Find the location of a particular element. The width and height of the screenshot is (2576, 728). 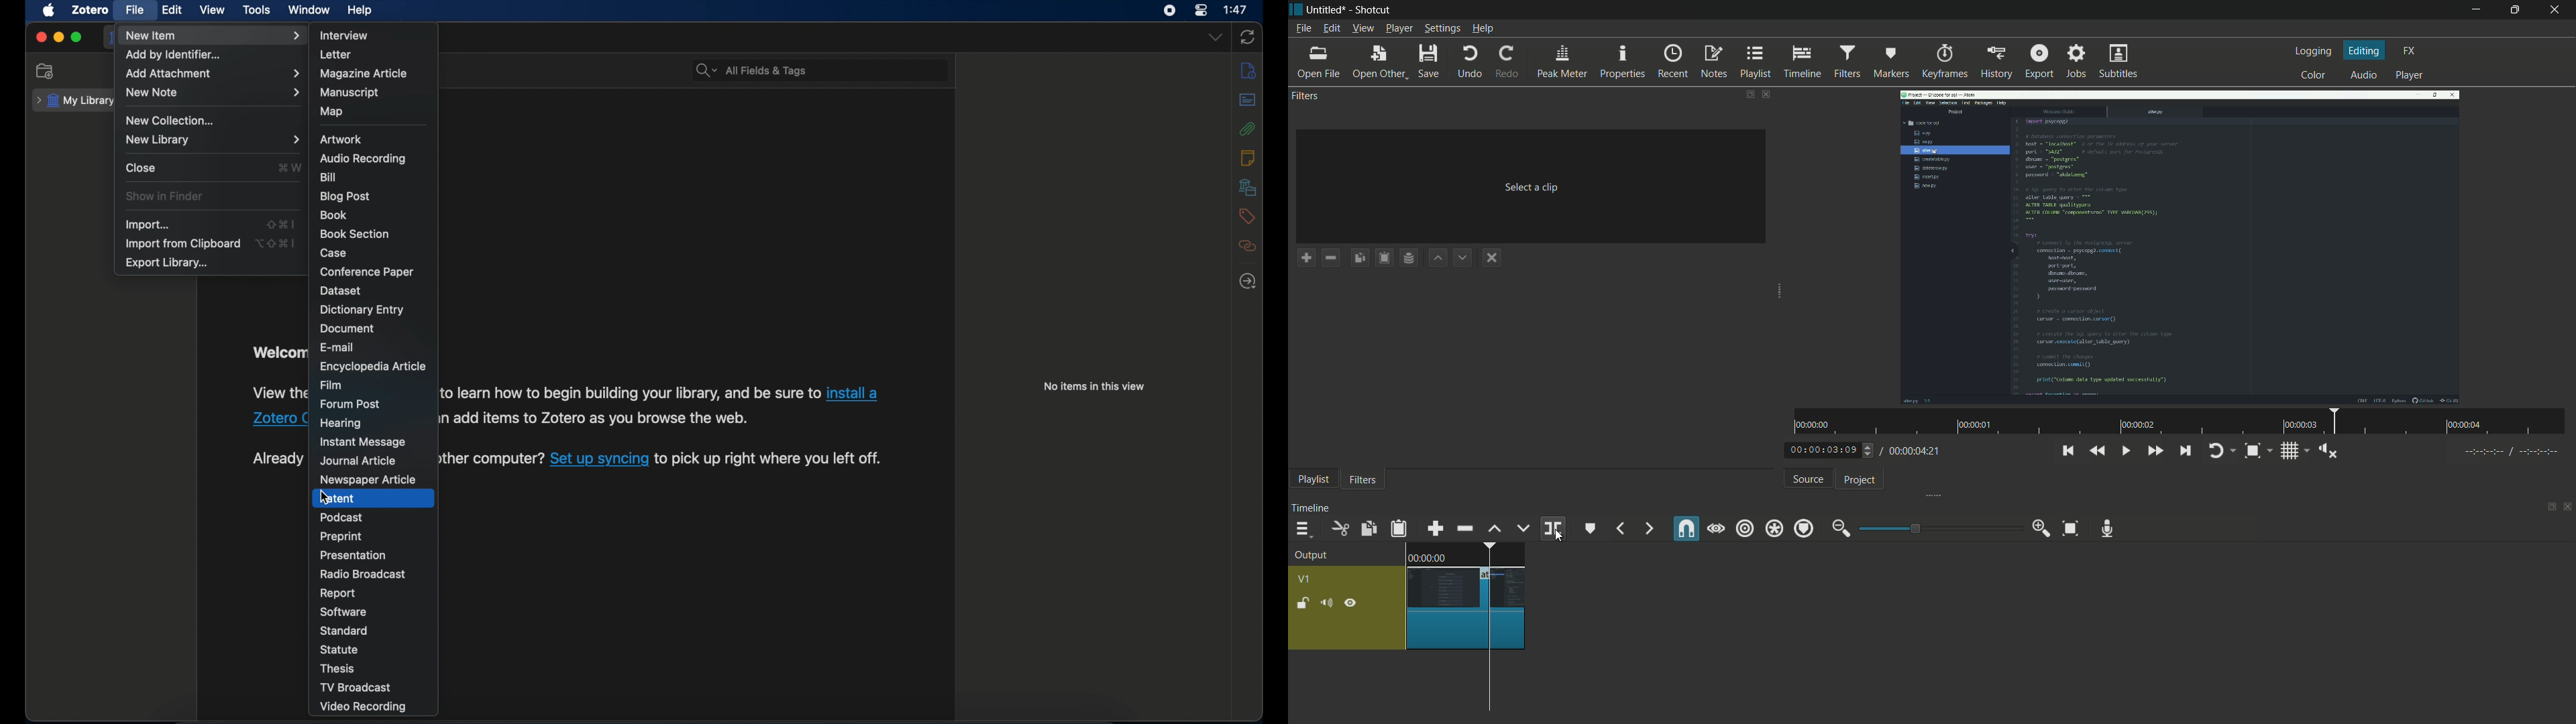

import from clipboard is located at coordinates (182, 244).